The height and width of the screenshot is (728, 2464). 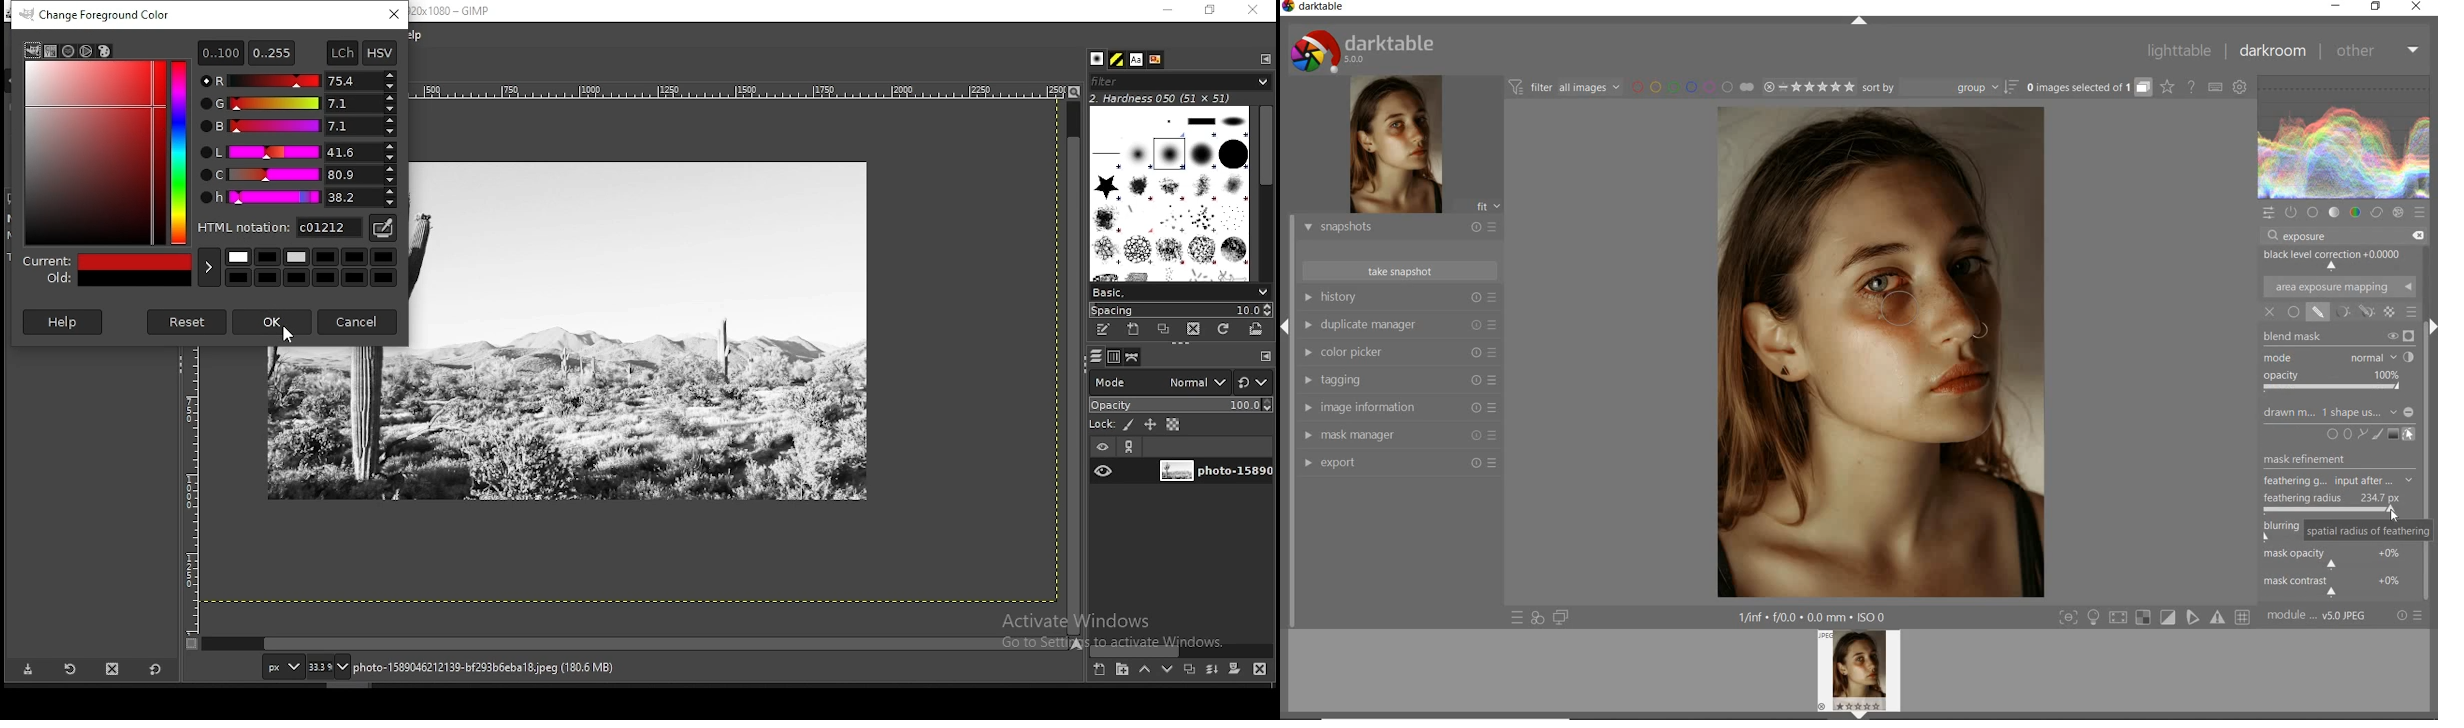 I want to click on palette, so click(x=104, y=50).